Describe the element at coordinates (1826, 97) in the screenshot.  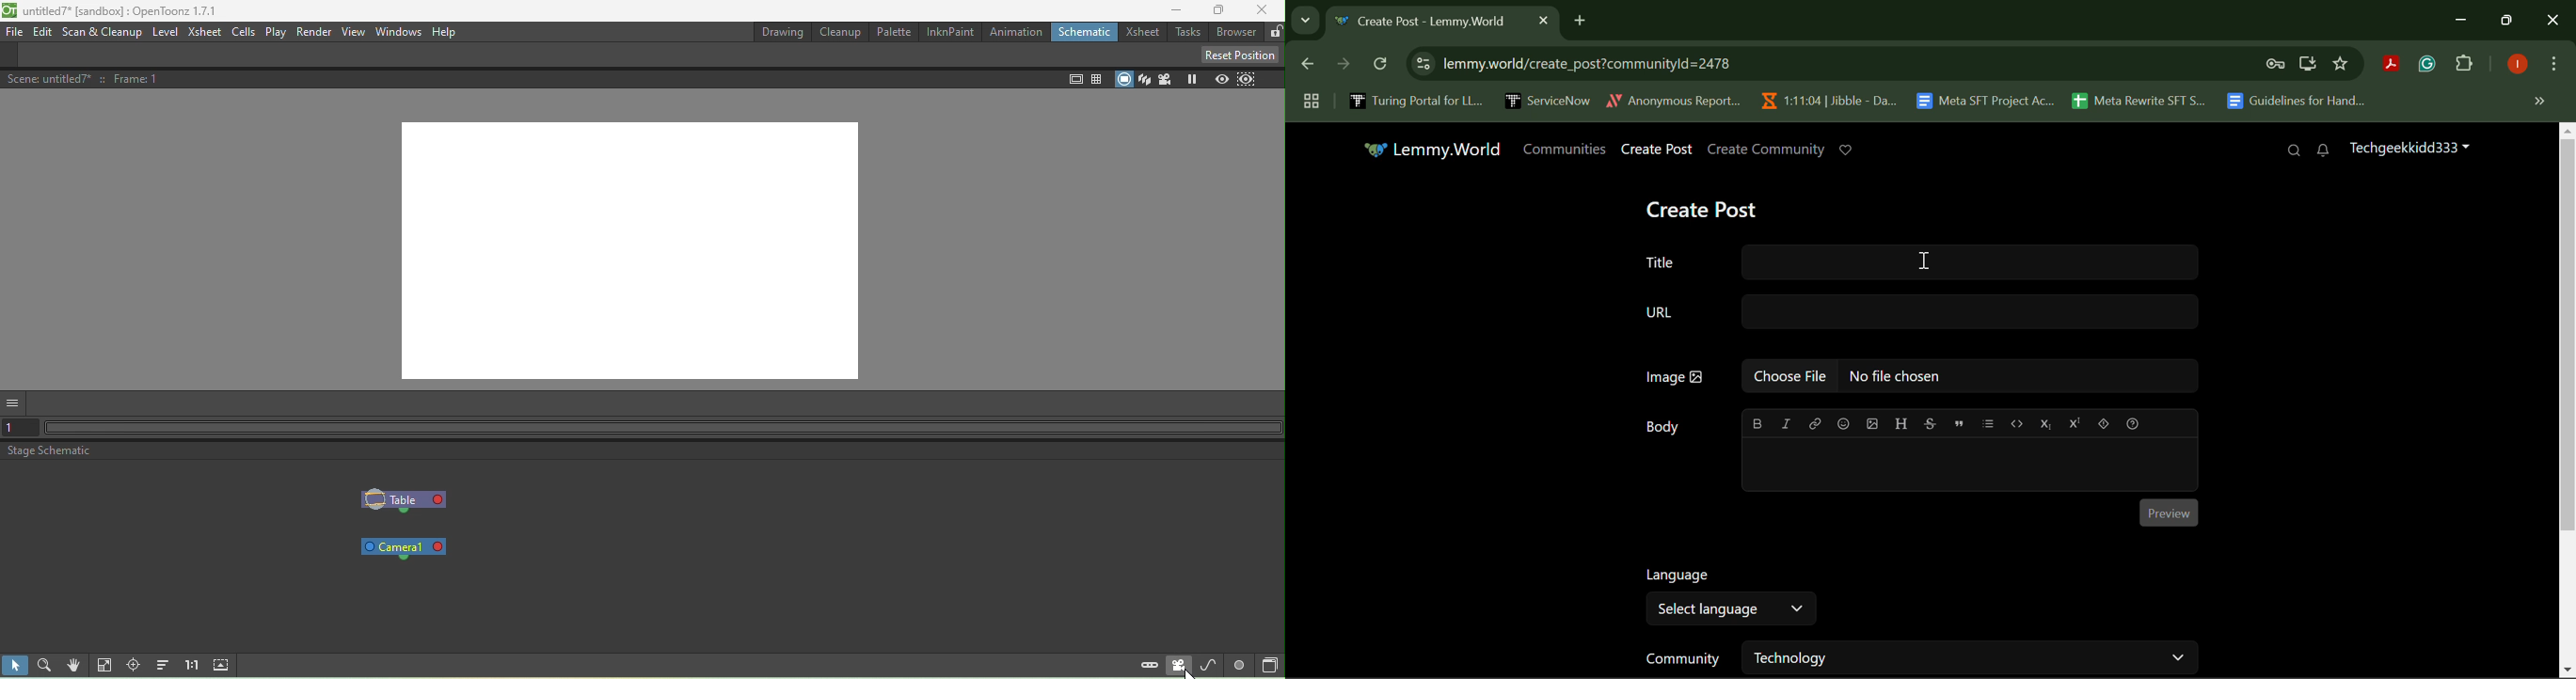
I see `Jibble` at that location.